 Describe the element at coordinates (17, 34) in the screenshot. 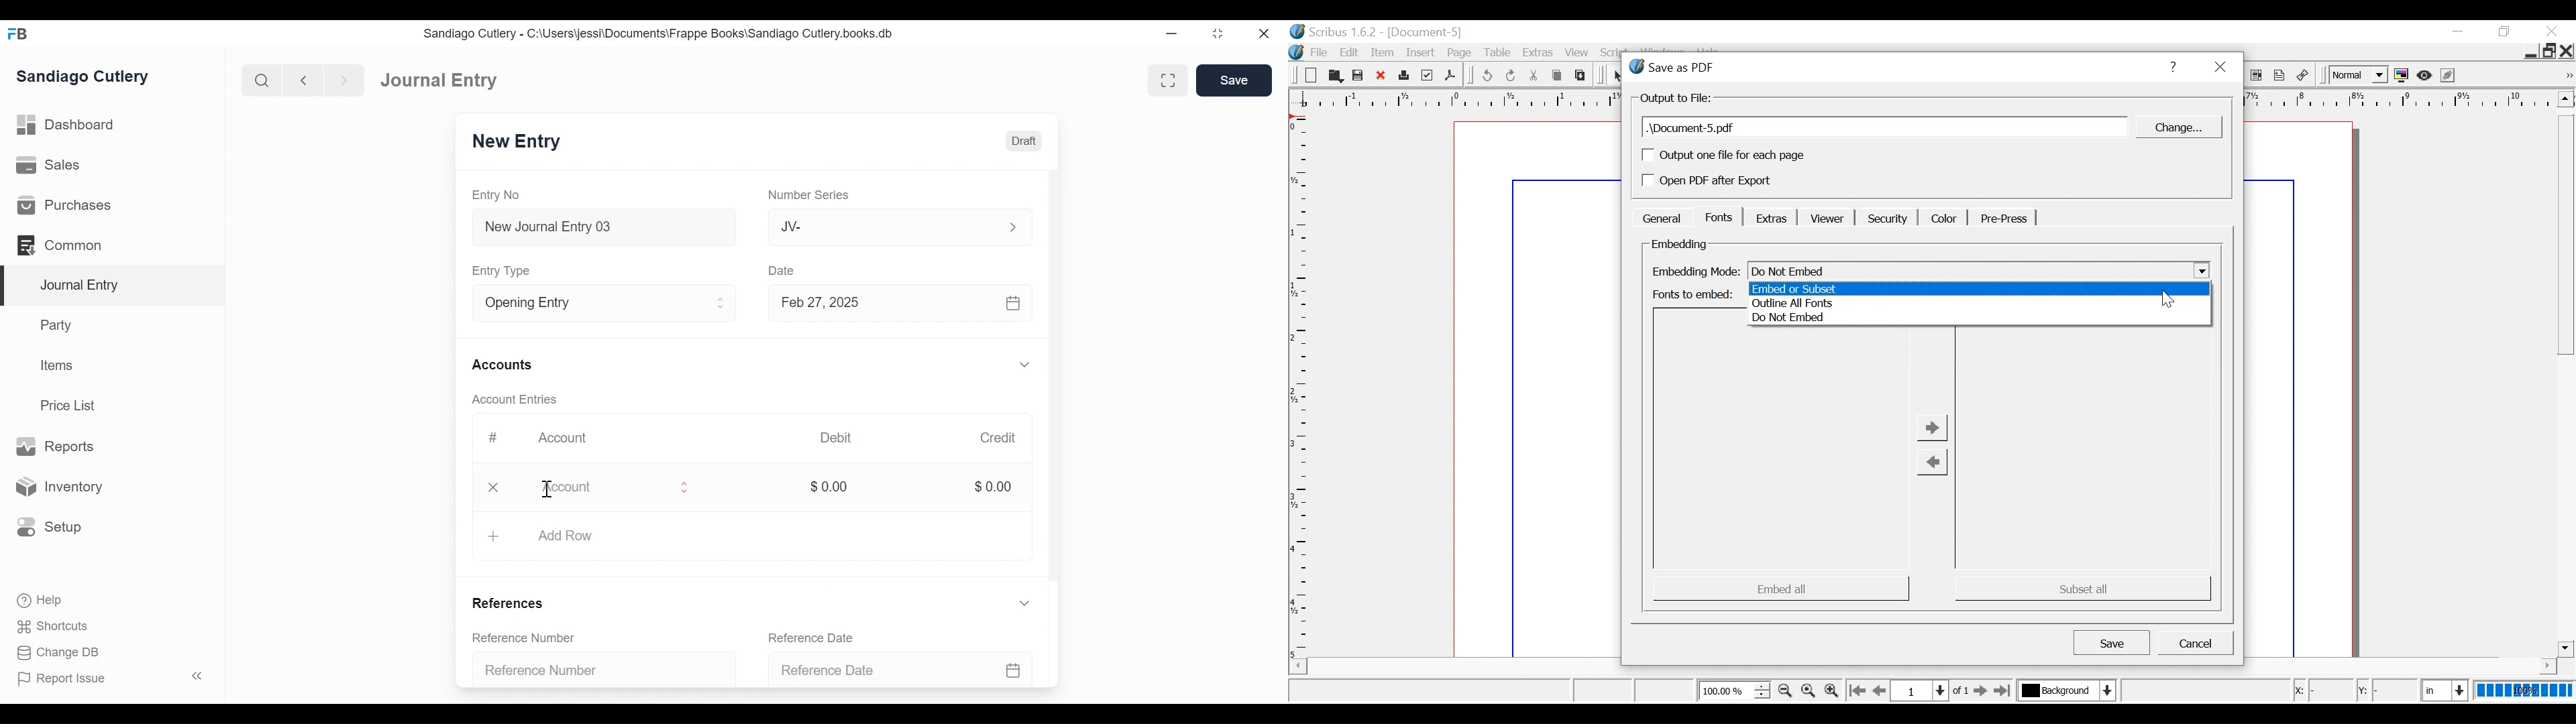

I see `Frappe Books Desktop Icon` at that location.